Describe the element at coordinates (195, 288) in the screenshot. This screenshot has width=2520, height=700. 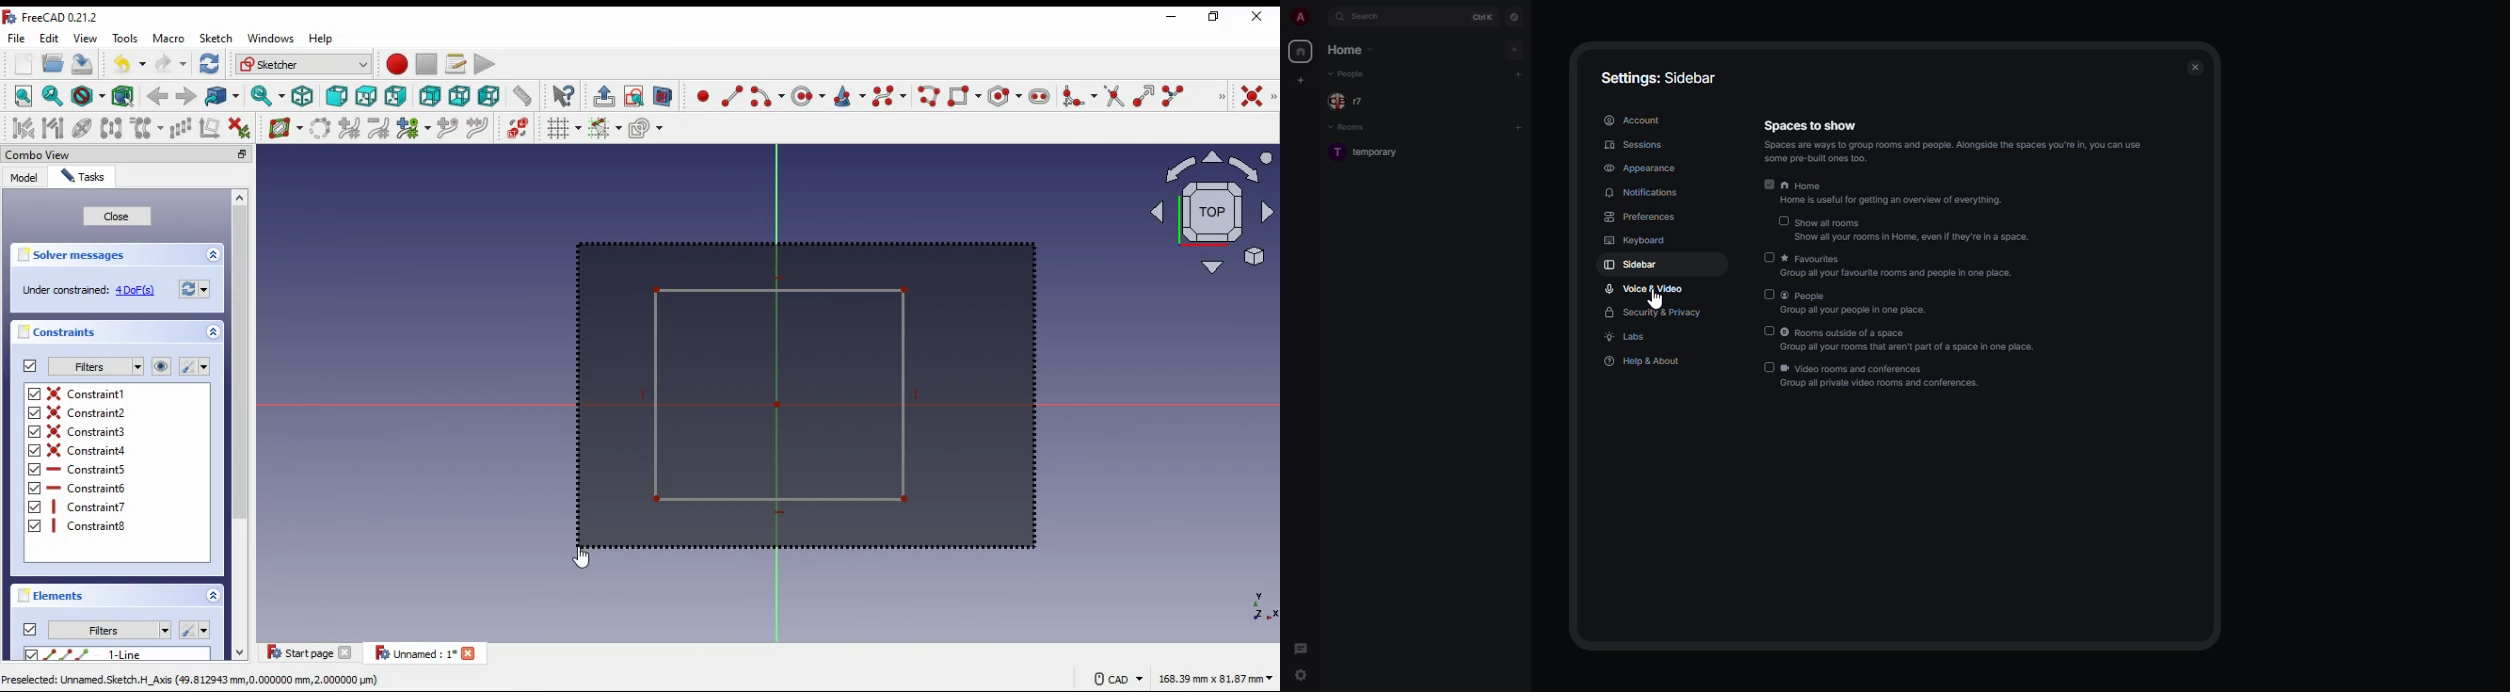
I see `refresh` at that location.